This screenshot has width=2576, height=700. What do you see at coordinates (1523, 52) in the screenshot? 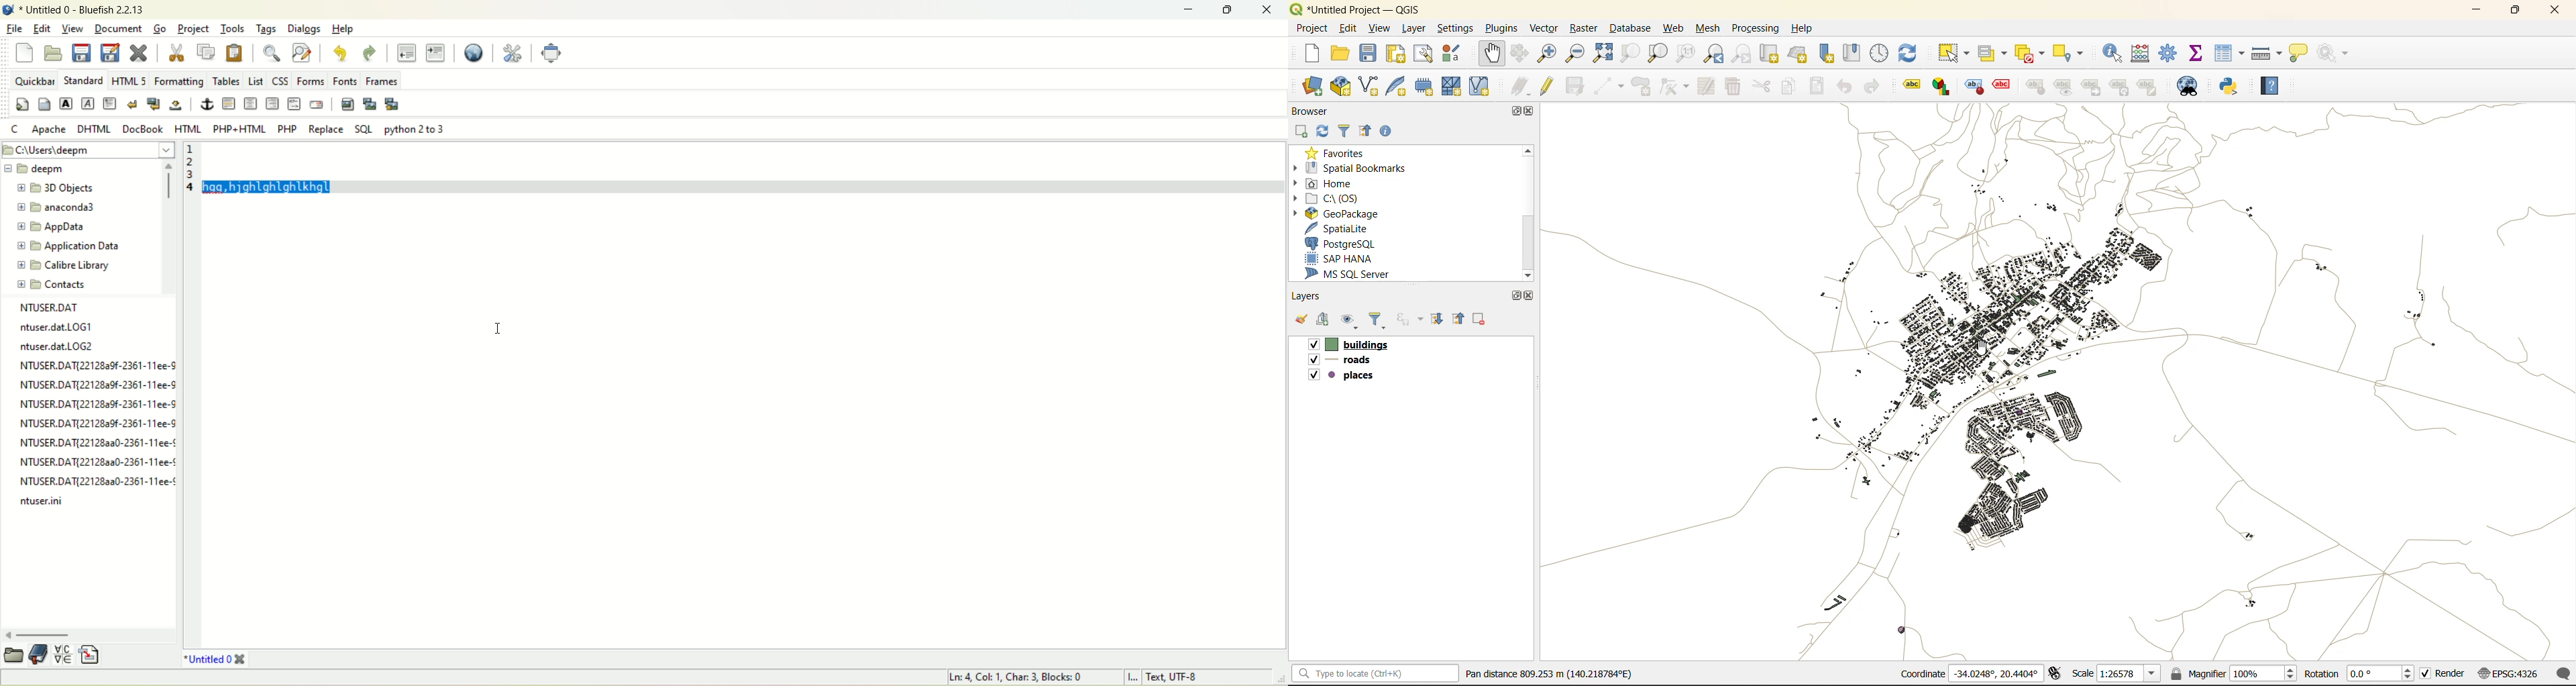
I see `pan to selection` at bounding box center [1523, 52].